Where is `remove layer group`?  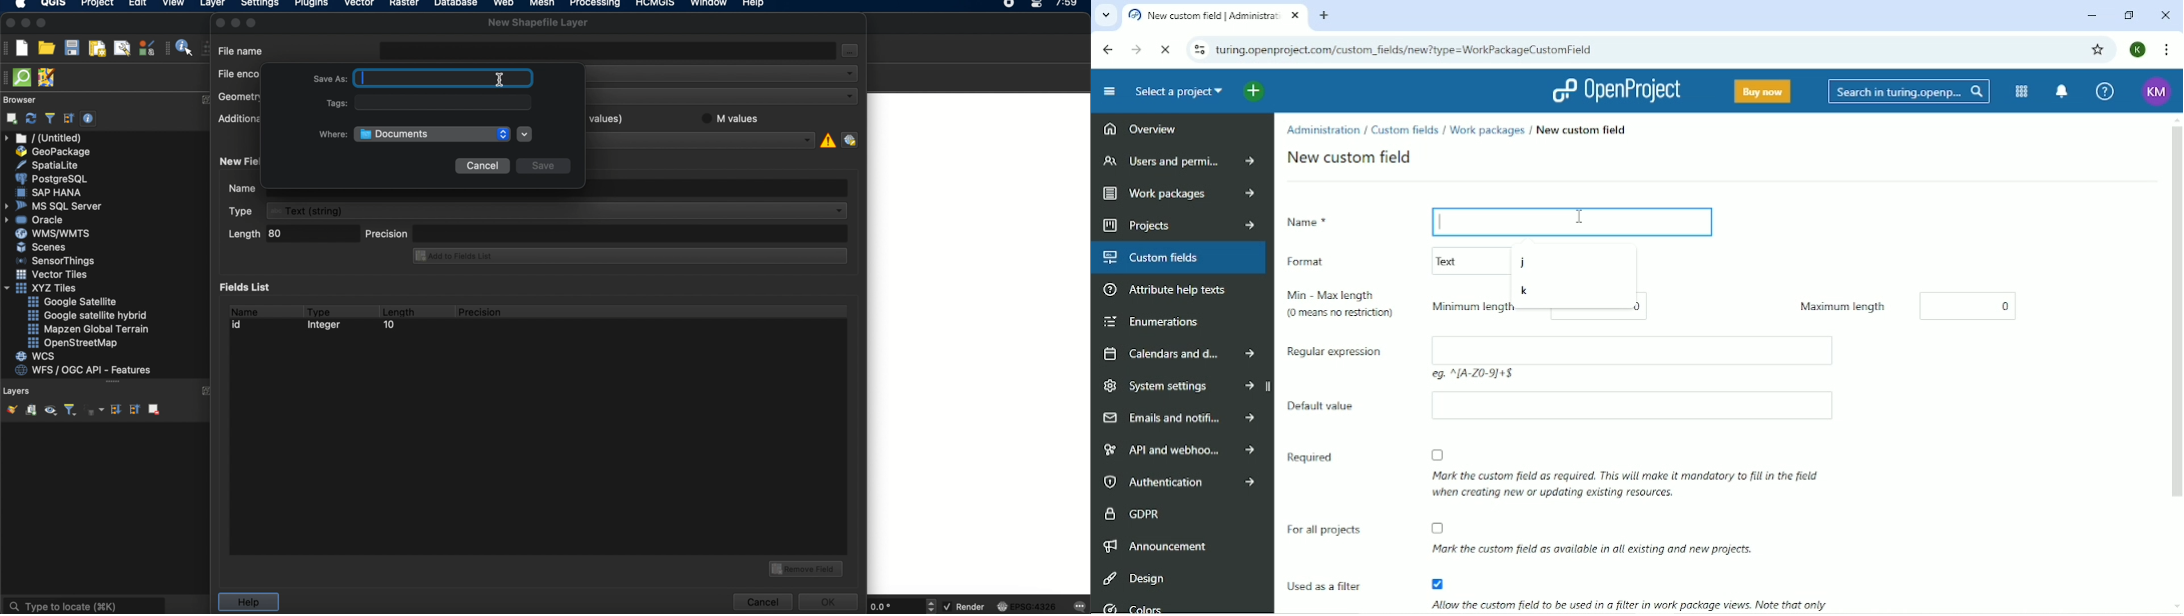
remove layer group is located at coordinates (153, 409).